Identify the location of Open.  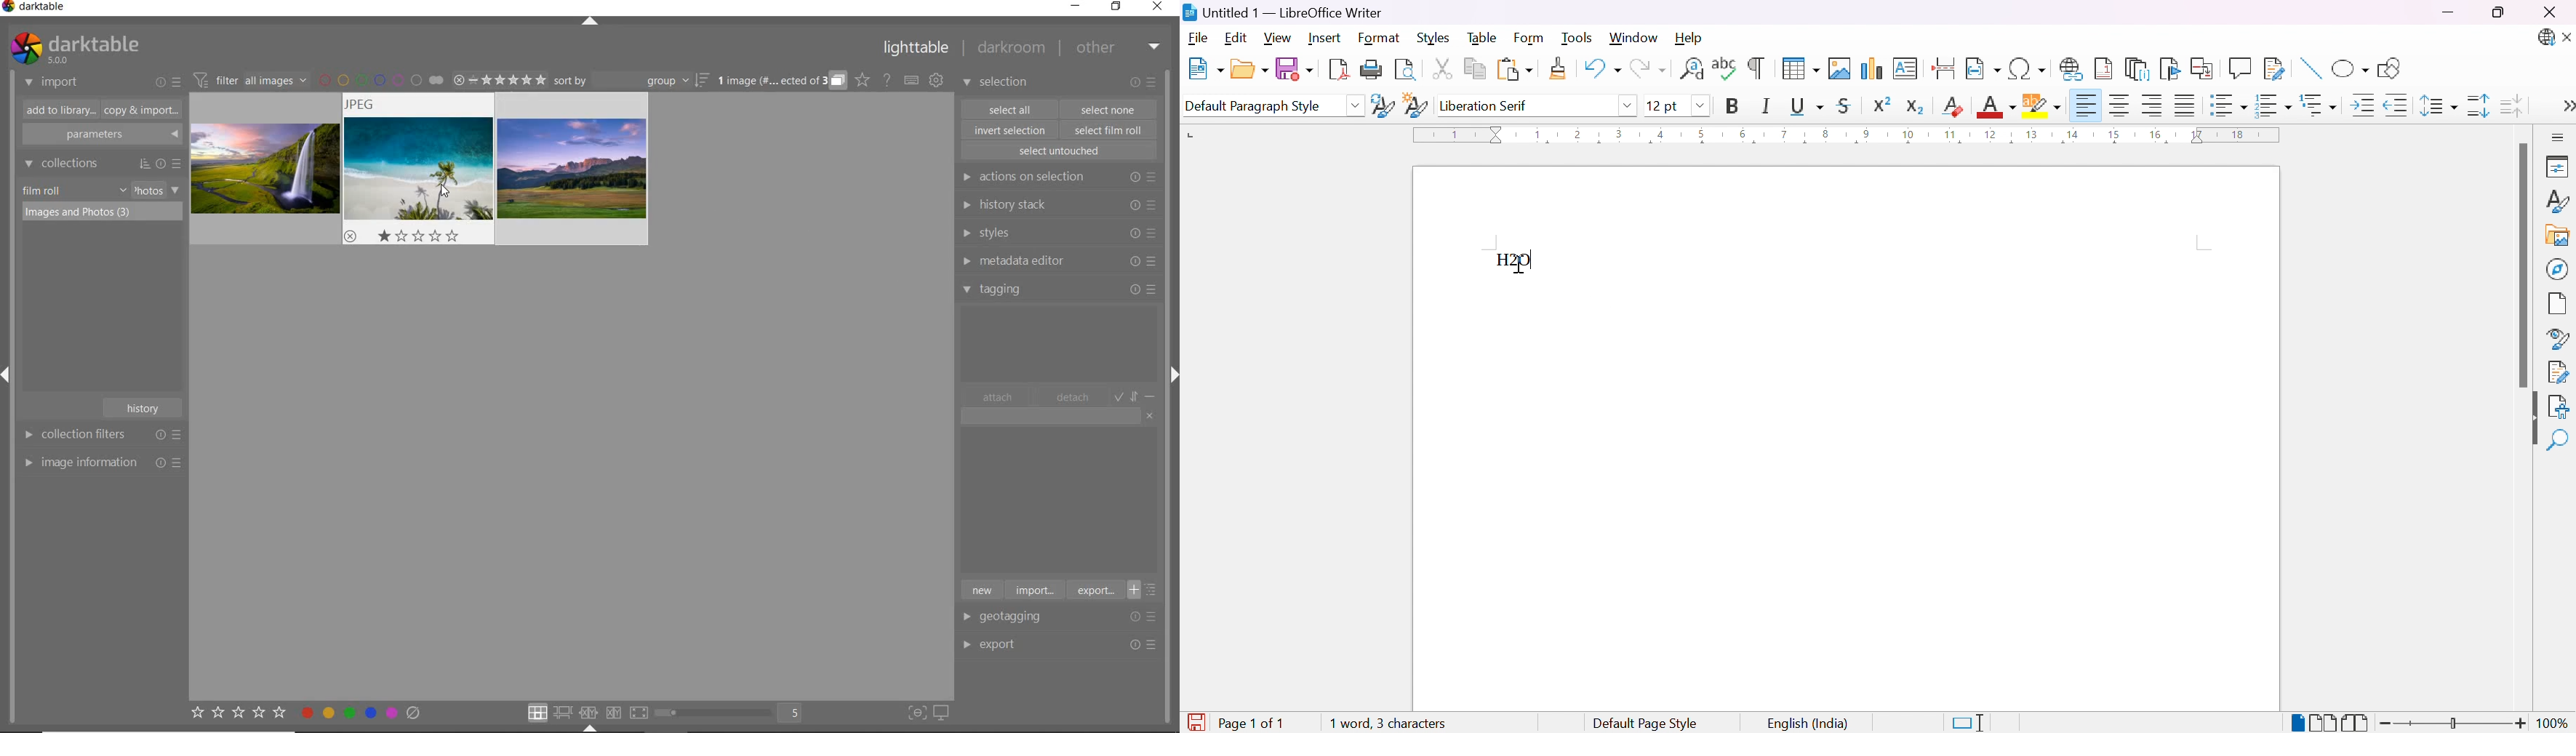
(1249, 68).